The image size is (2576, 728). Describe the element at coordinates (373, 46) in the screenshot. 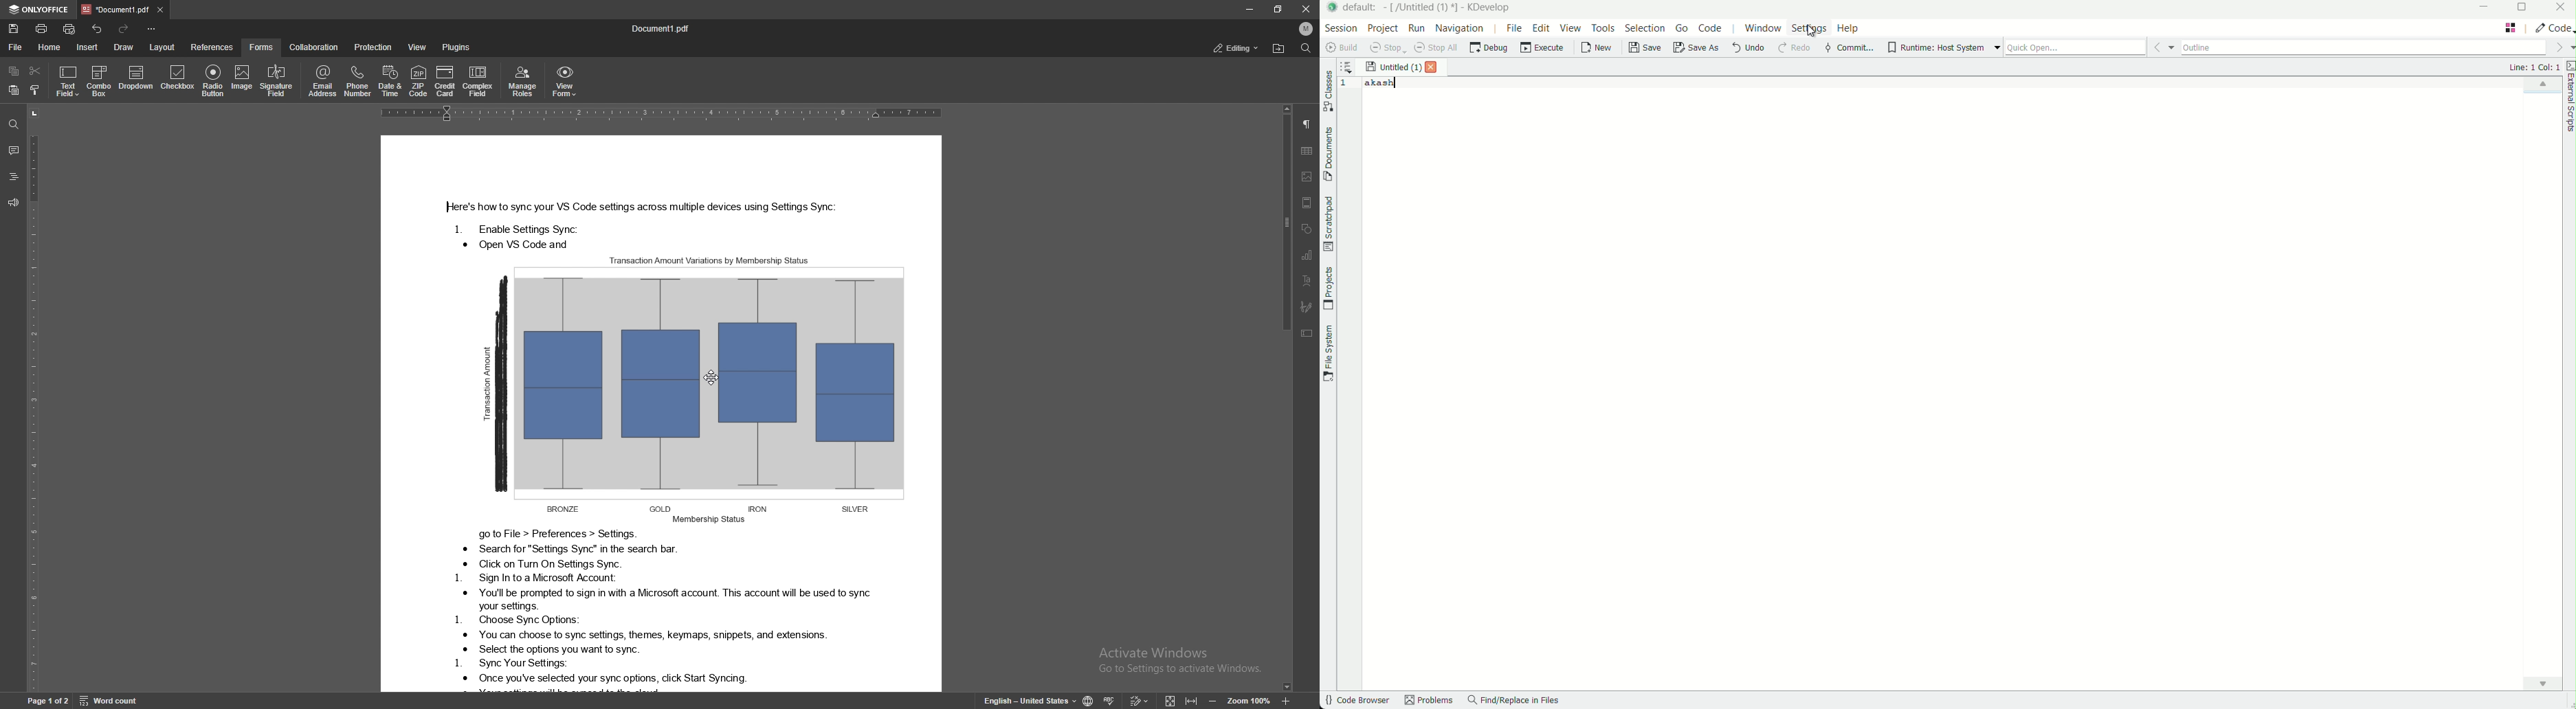

I see `protection` at that location.